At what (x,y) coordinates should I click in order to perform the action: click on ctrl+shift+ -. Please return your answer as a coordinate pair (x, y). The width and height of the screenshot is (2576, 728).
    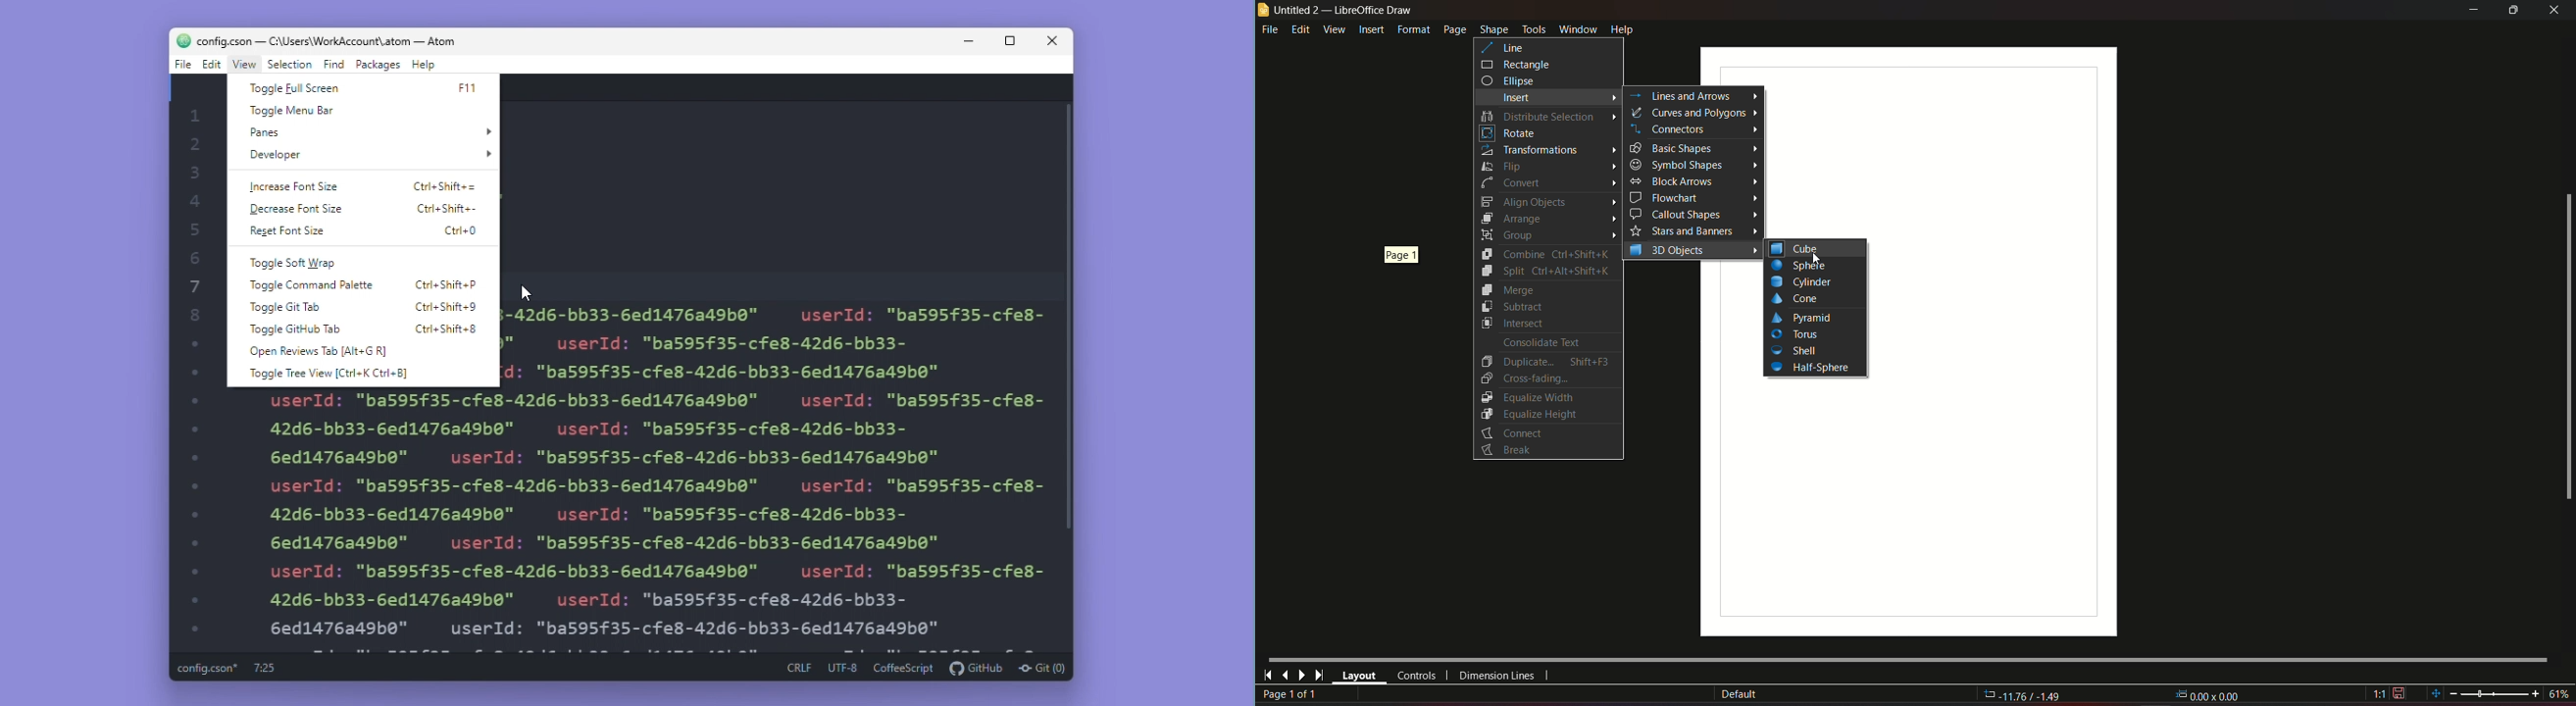
    Looking at the image, I should click on (447, 208).